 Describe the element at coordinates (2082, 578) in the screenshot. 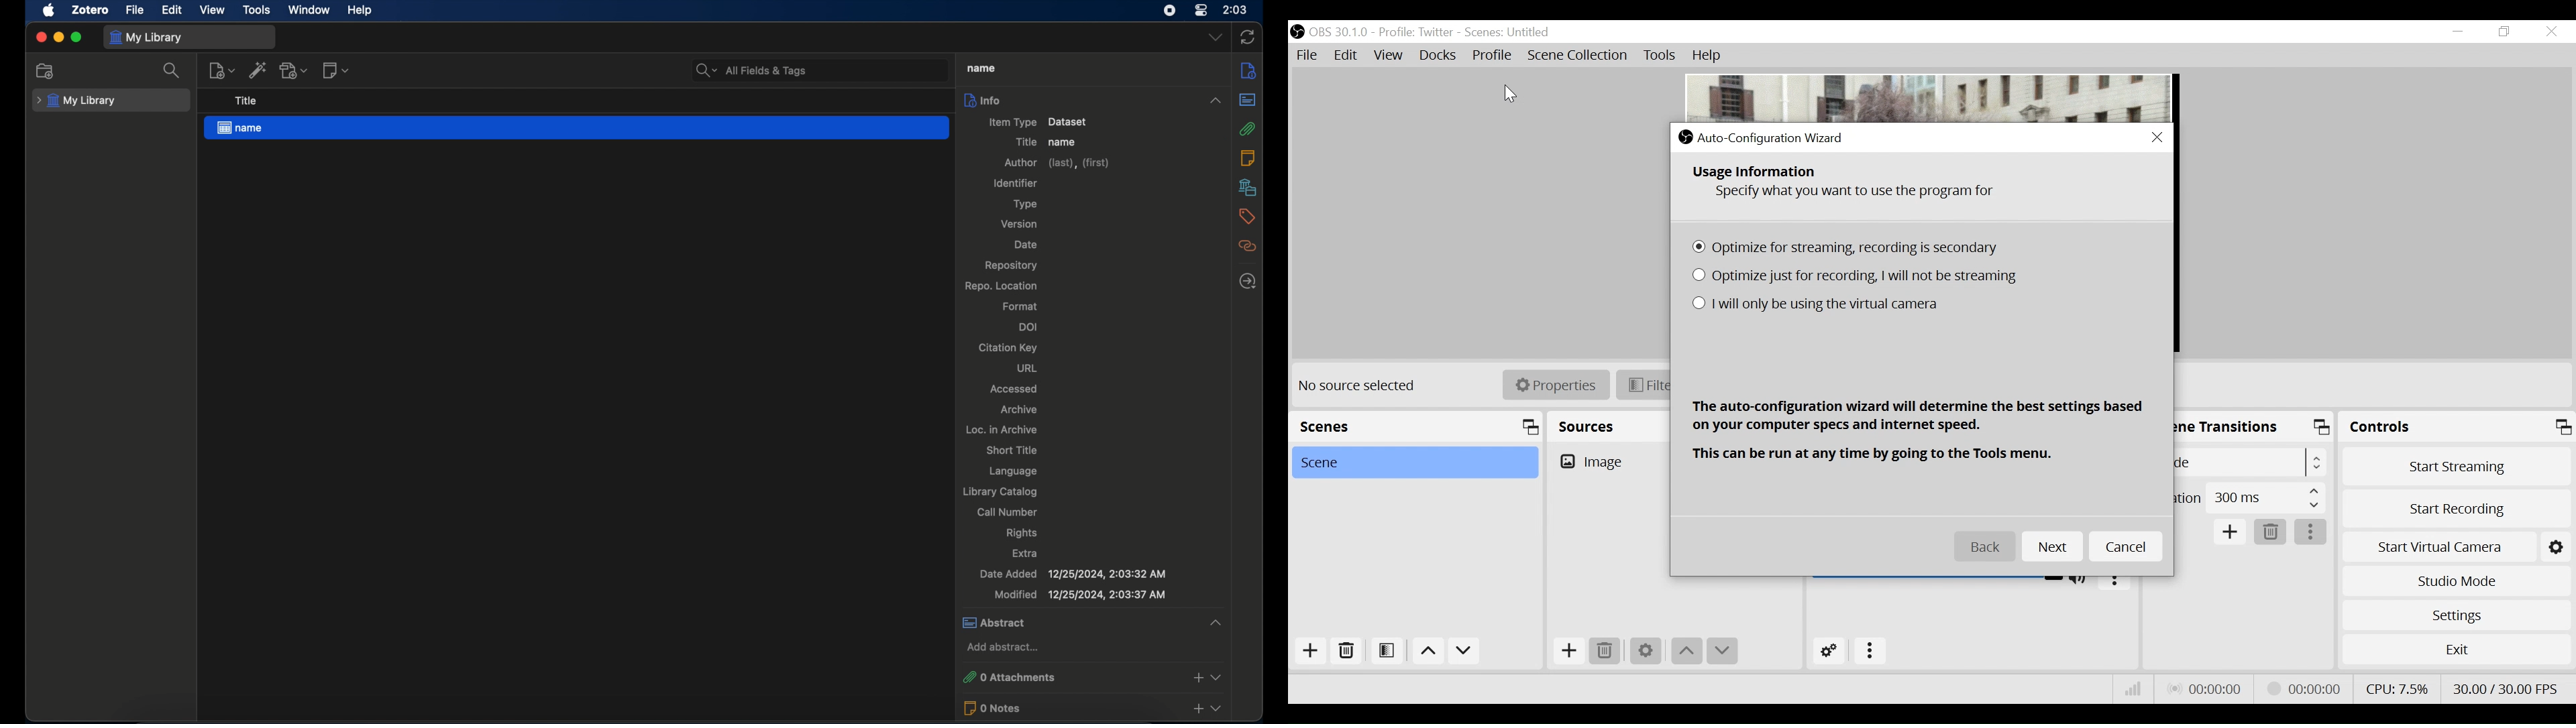

I see `(un)mute` at that location.